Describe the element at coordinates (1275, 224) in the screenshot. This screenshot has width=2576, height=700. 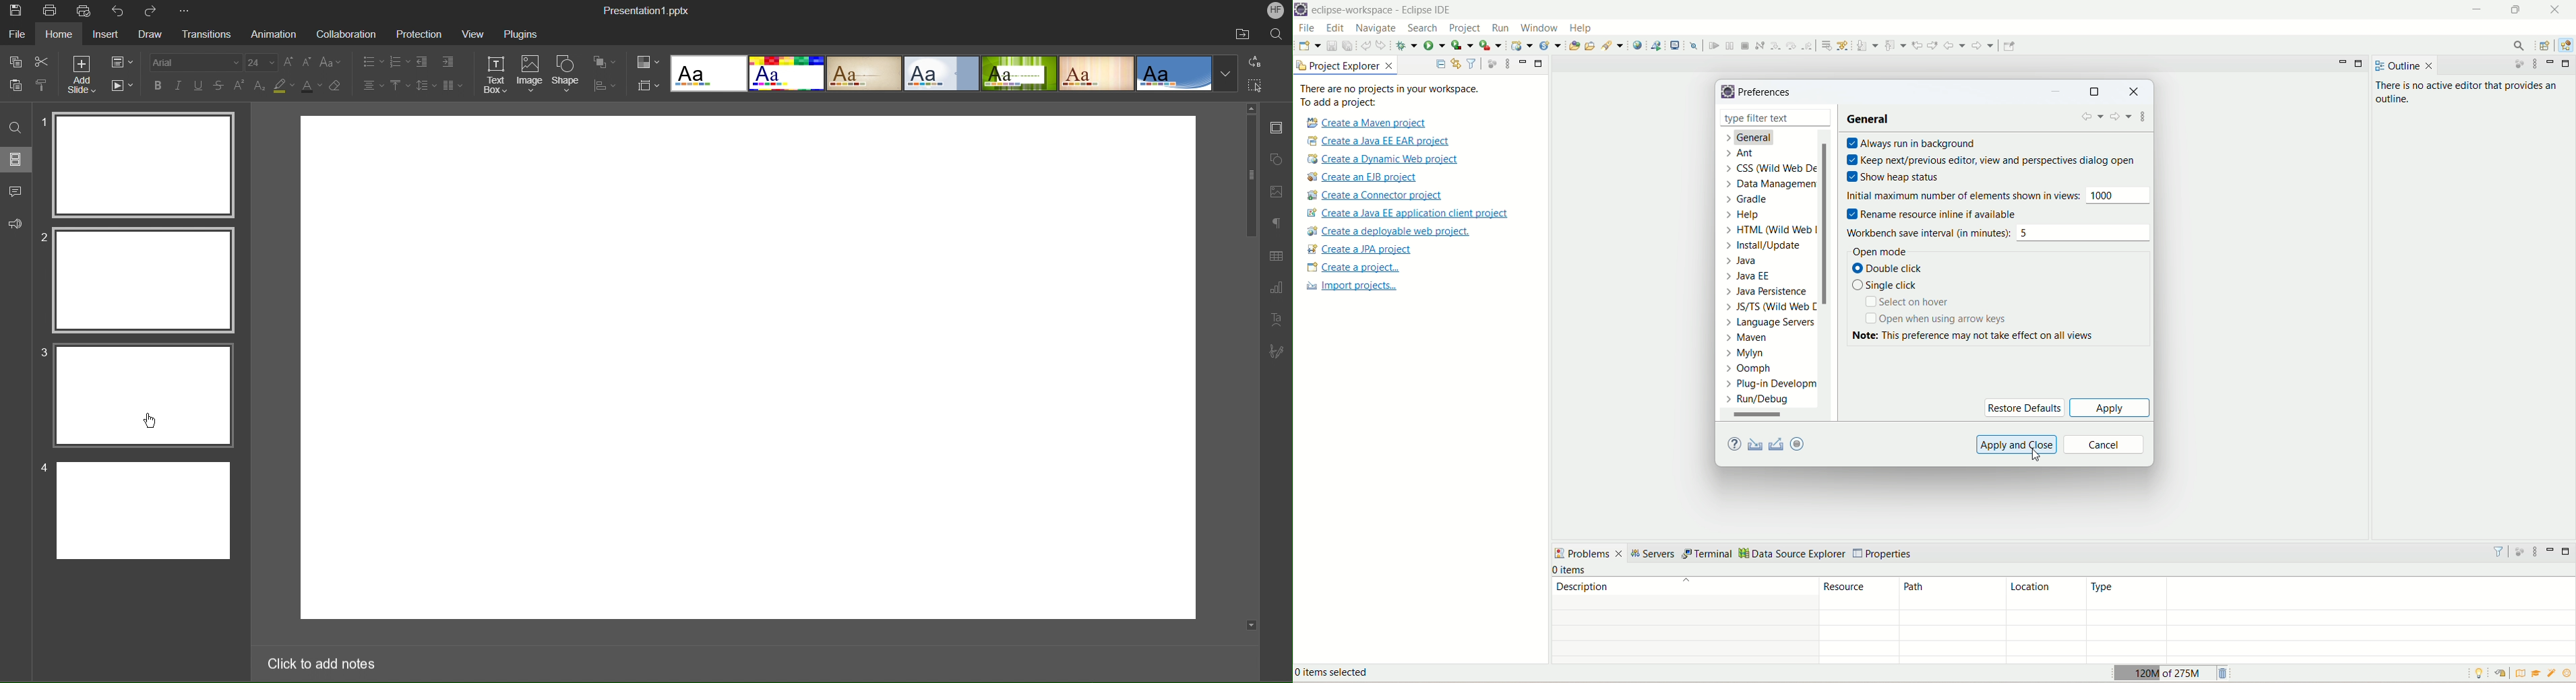
I see `Paragraph Settings` at that location.